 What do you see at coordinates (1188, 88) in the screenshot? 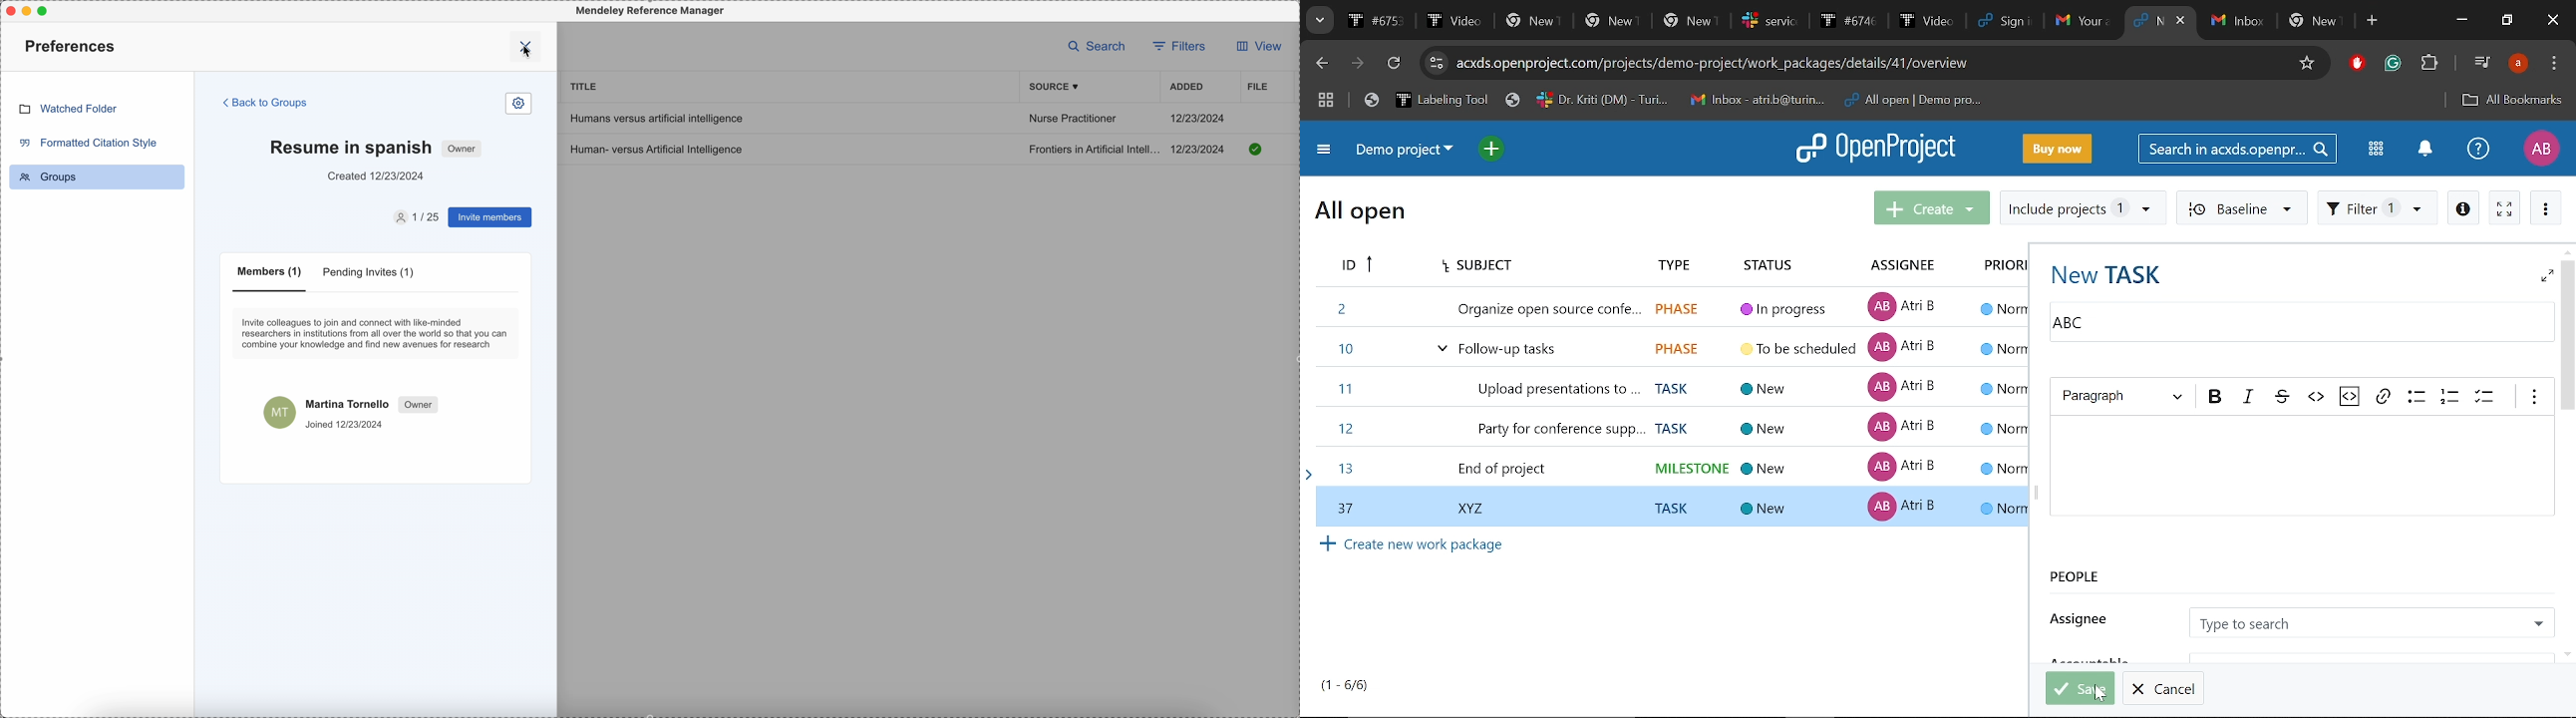
I see `added` at bounding box center [1188, 88].